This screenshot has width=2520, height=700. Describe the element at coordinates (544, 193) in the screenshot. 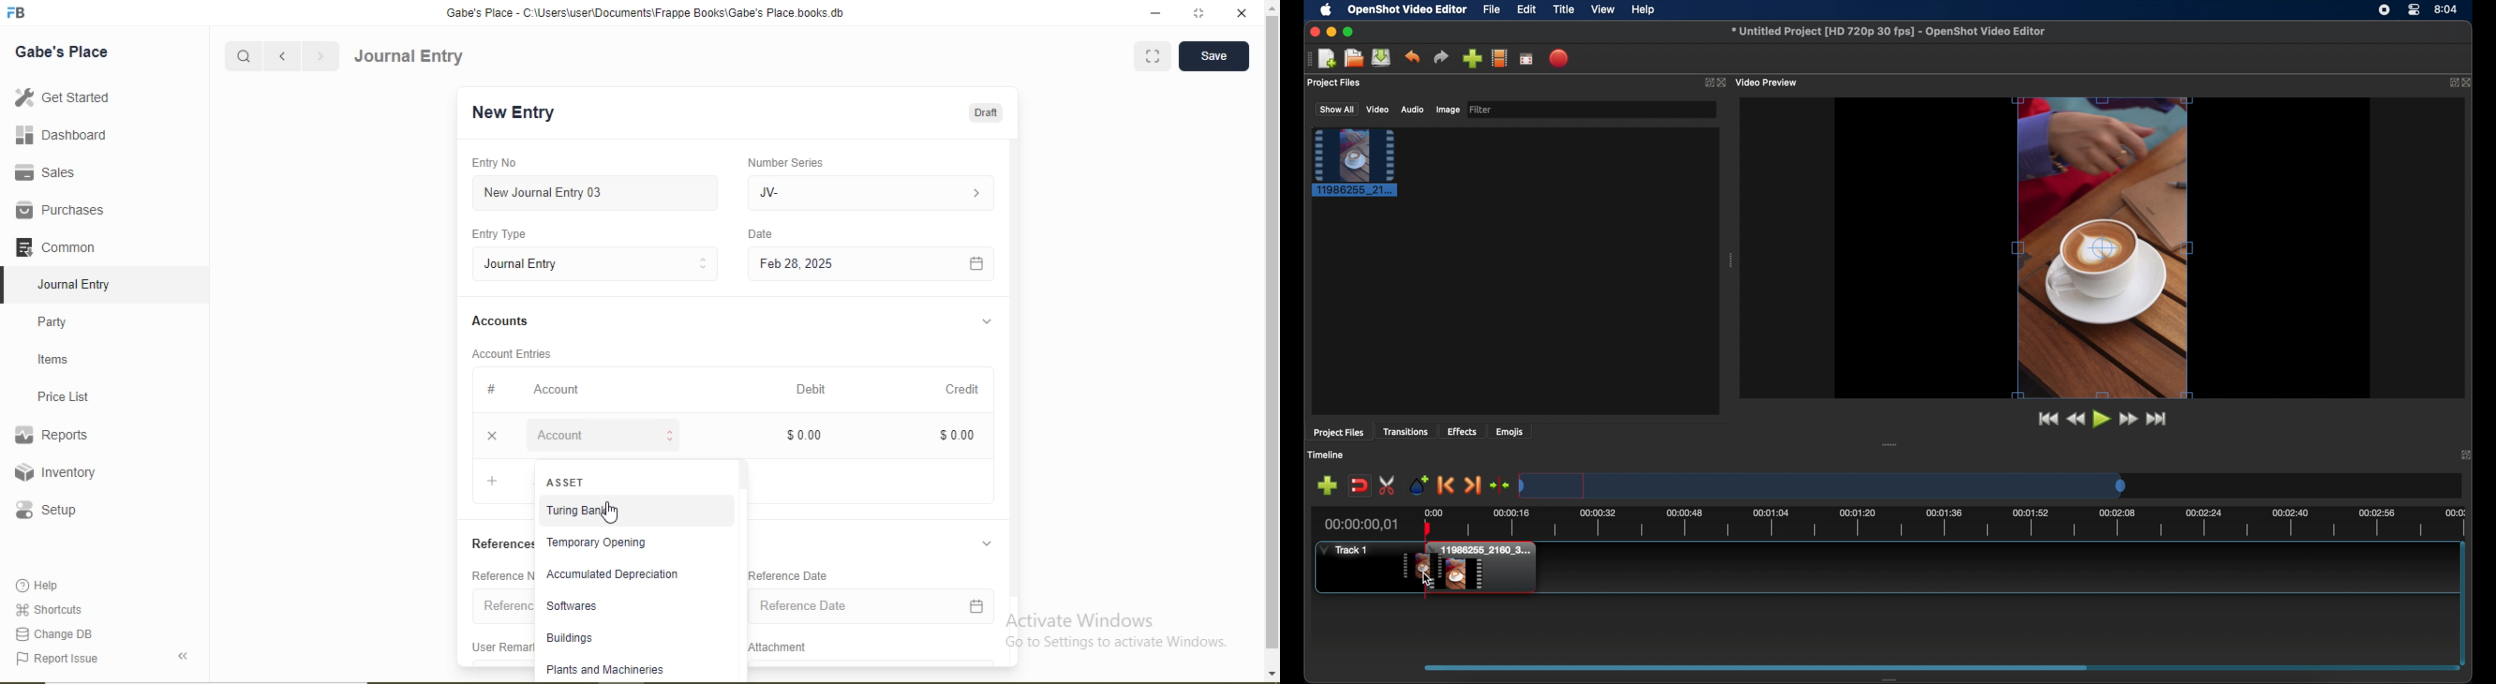

I see `New Journal Entry 03` at that location.